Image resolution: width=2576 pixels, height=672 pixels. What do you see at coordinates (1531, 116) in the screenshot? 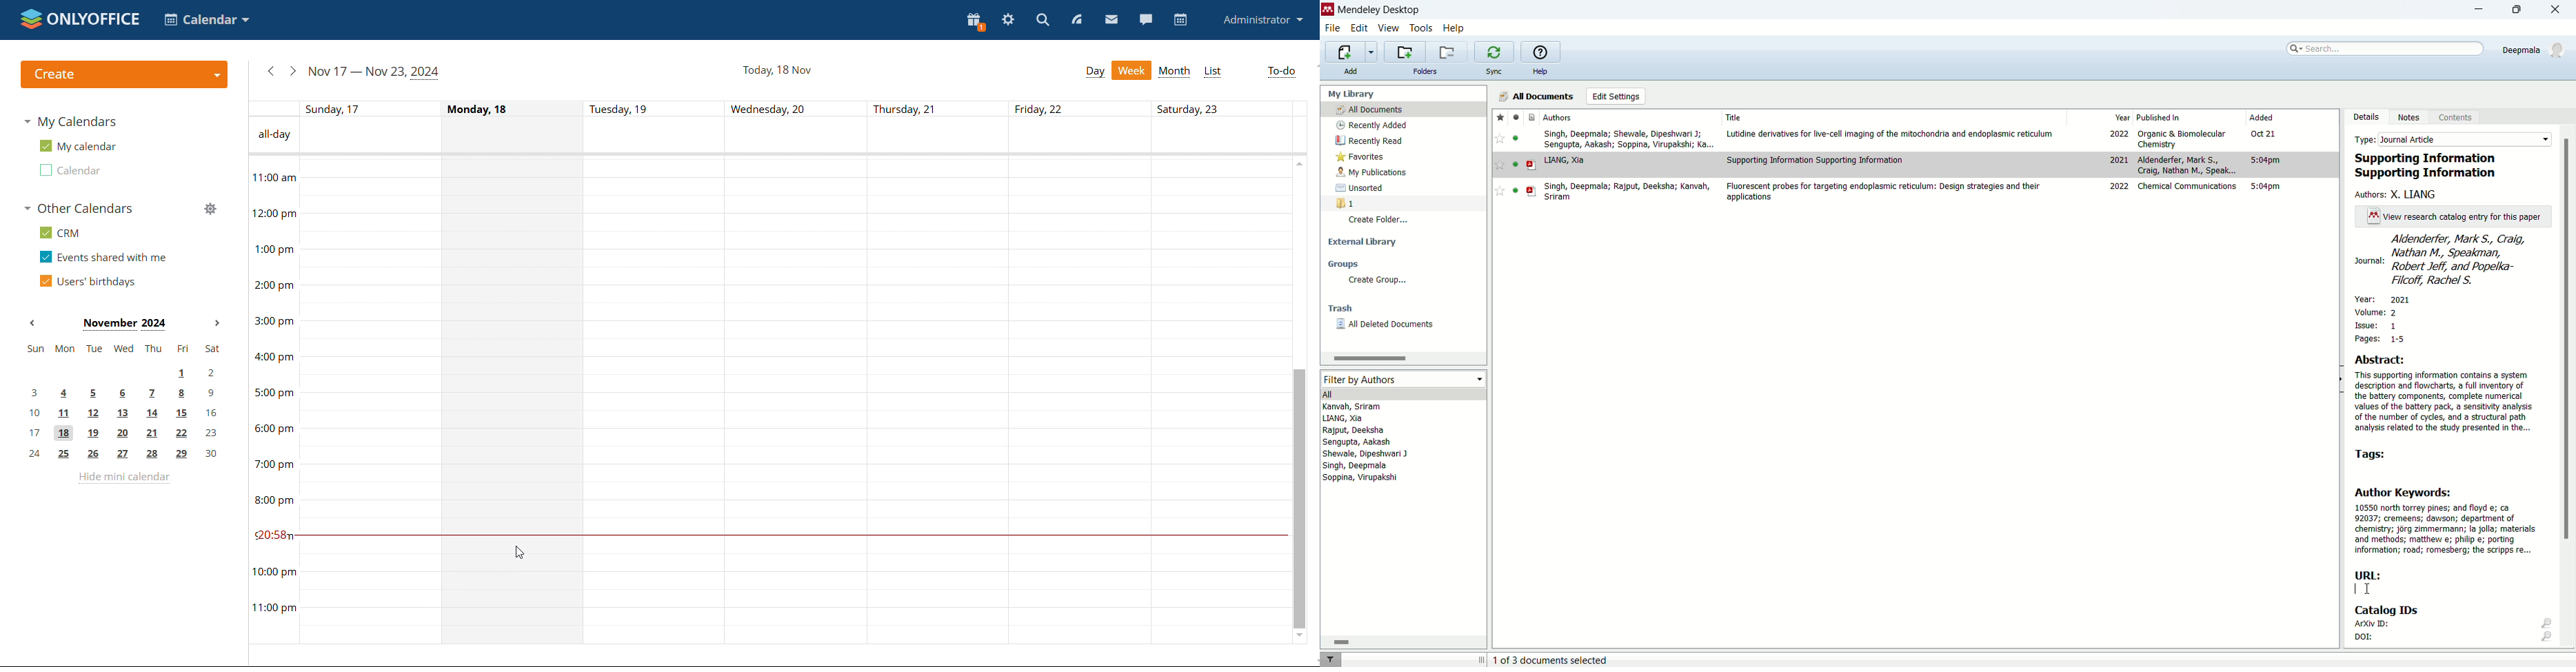
I see `document type` at bounding box center [1531, 116].